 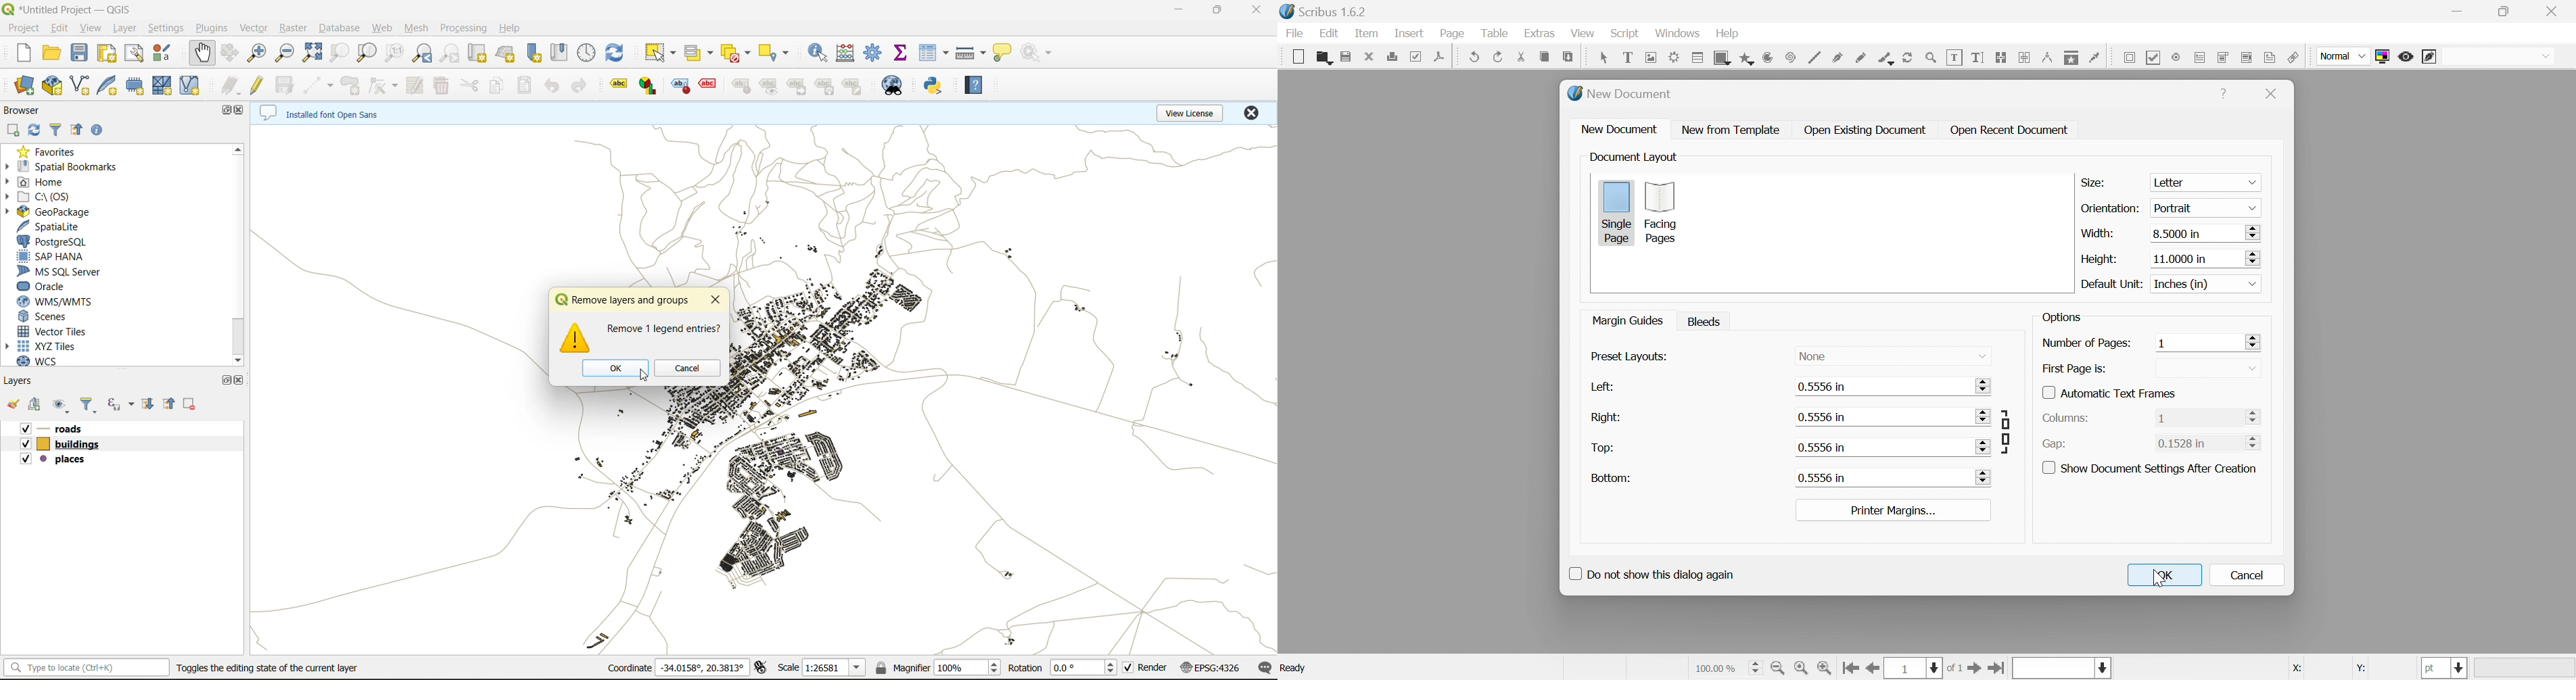 I want to click on zoom out, so click(x=1780, y=667).